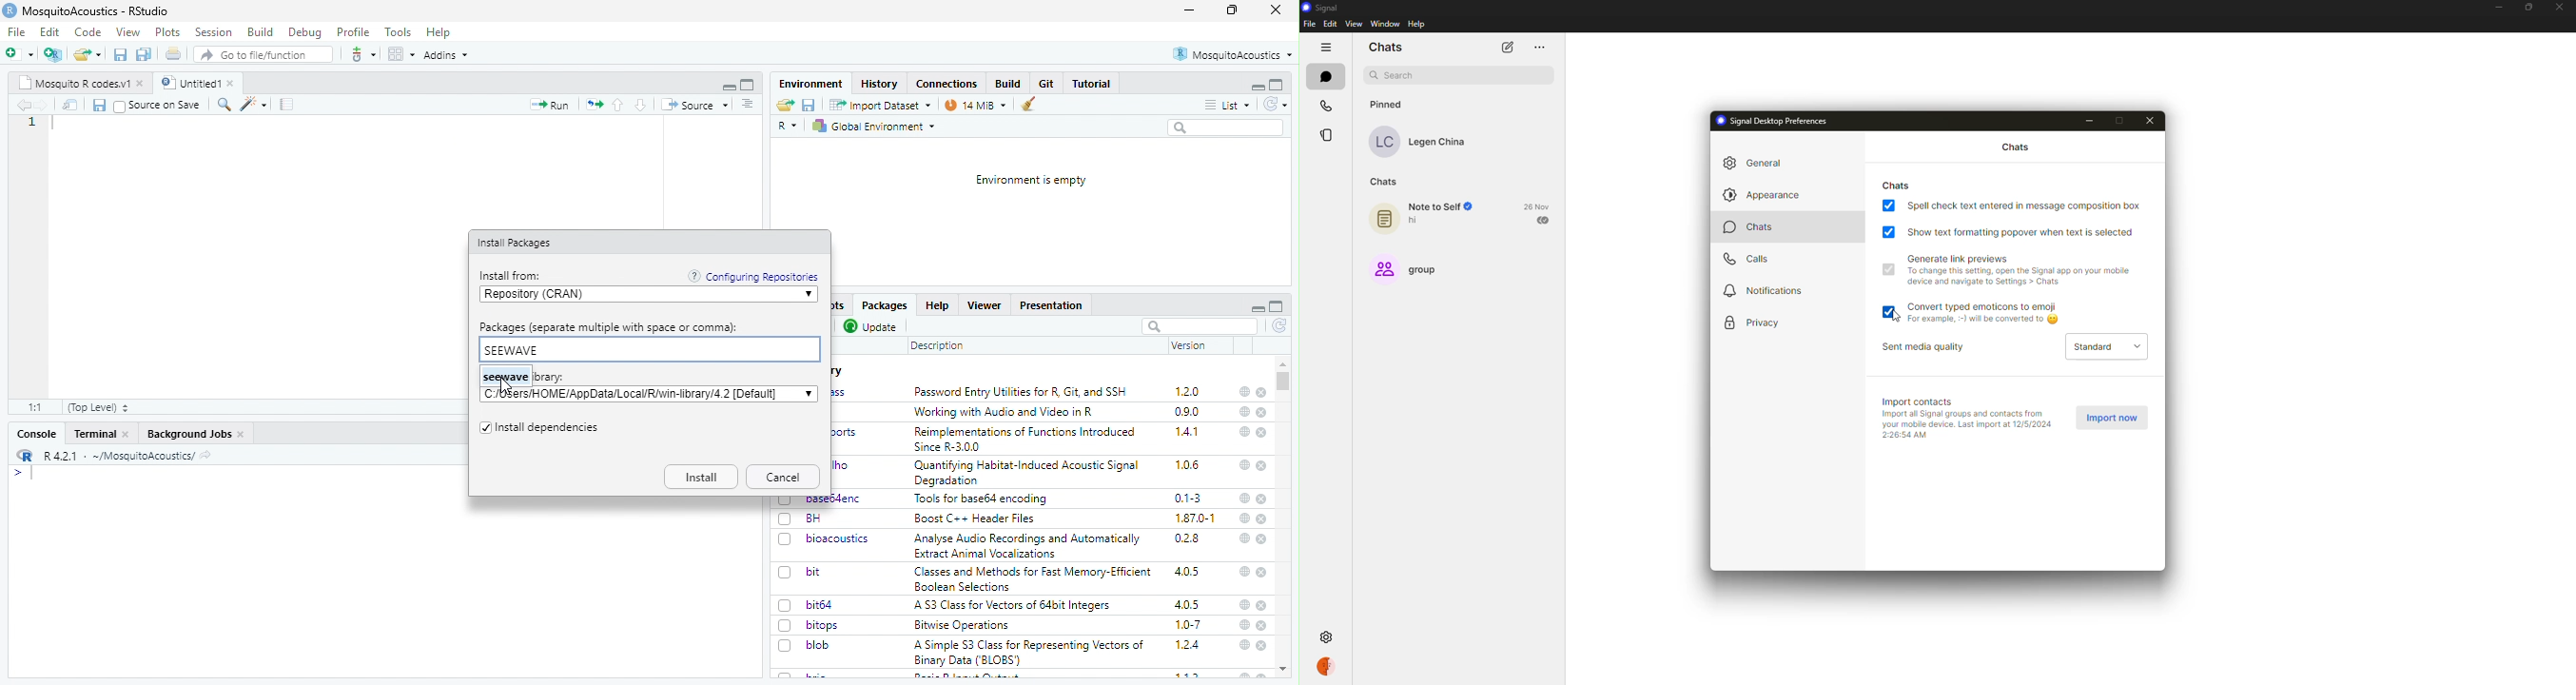 This screenshot has height=700, width=2576. I want to click on Viewer, so click(984, 305).